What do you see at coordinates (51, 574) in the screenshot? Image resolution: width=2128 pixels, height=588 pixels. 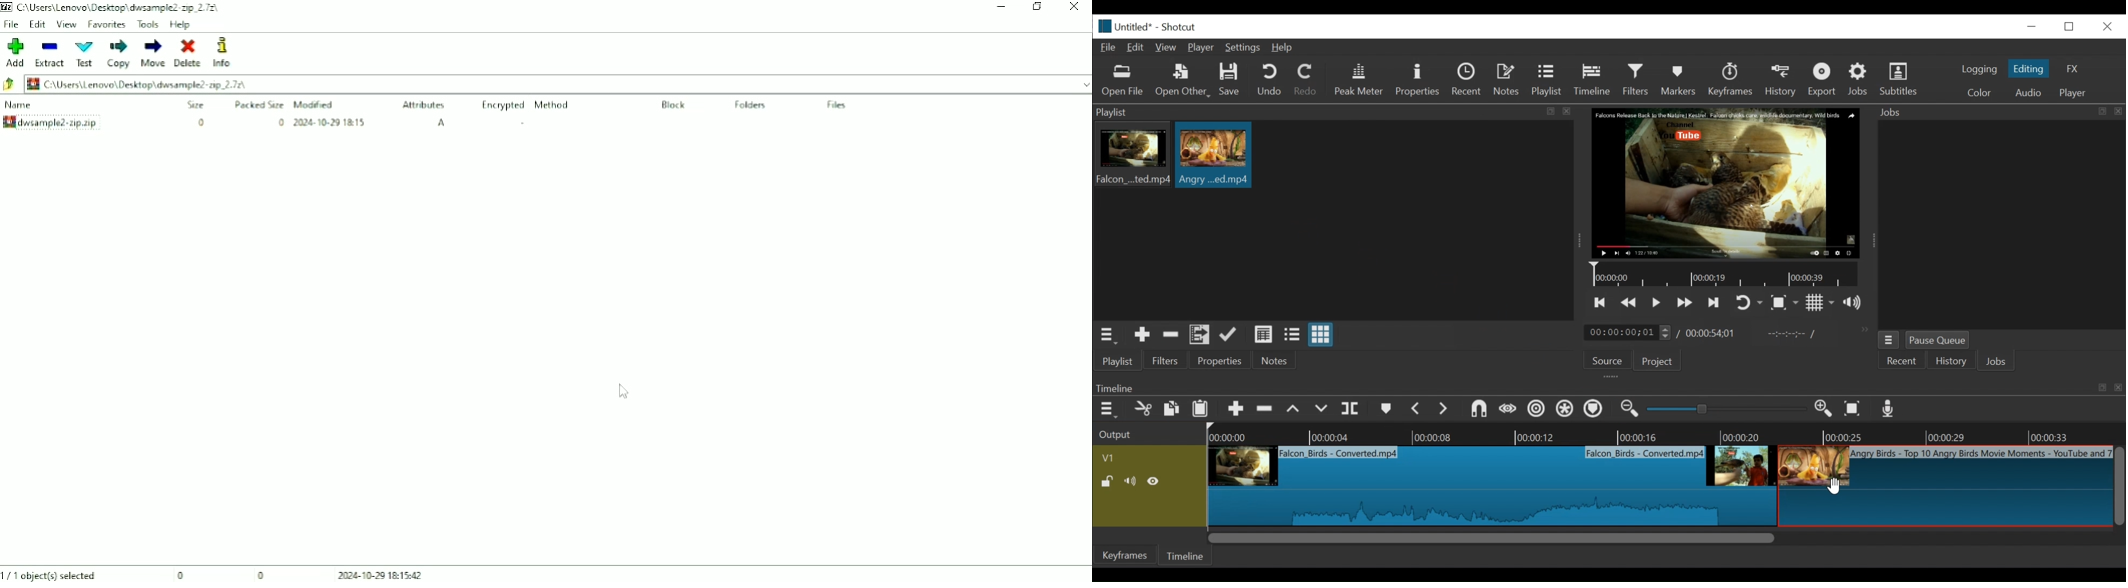 I see `1/1 object(s) selected` at bounding box center [51, 574].